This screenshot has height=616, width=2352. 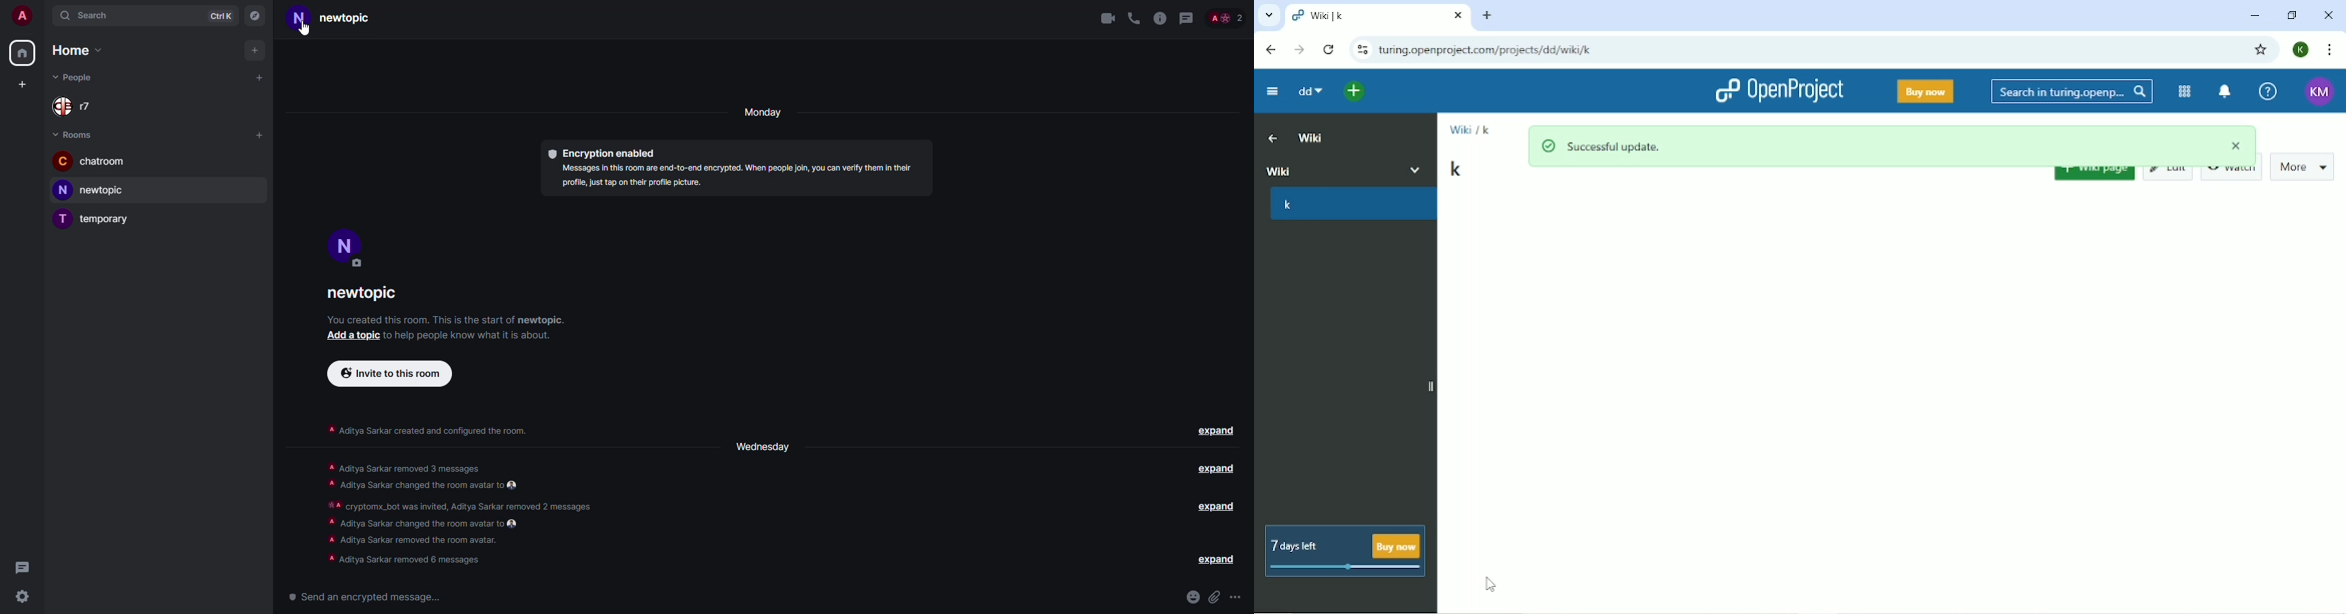 What do you see at coordinates (259, 76) in the screenshot?
I see `add` at bounding box center [259, 76].